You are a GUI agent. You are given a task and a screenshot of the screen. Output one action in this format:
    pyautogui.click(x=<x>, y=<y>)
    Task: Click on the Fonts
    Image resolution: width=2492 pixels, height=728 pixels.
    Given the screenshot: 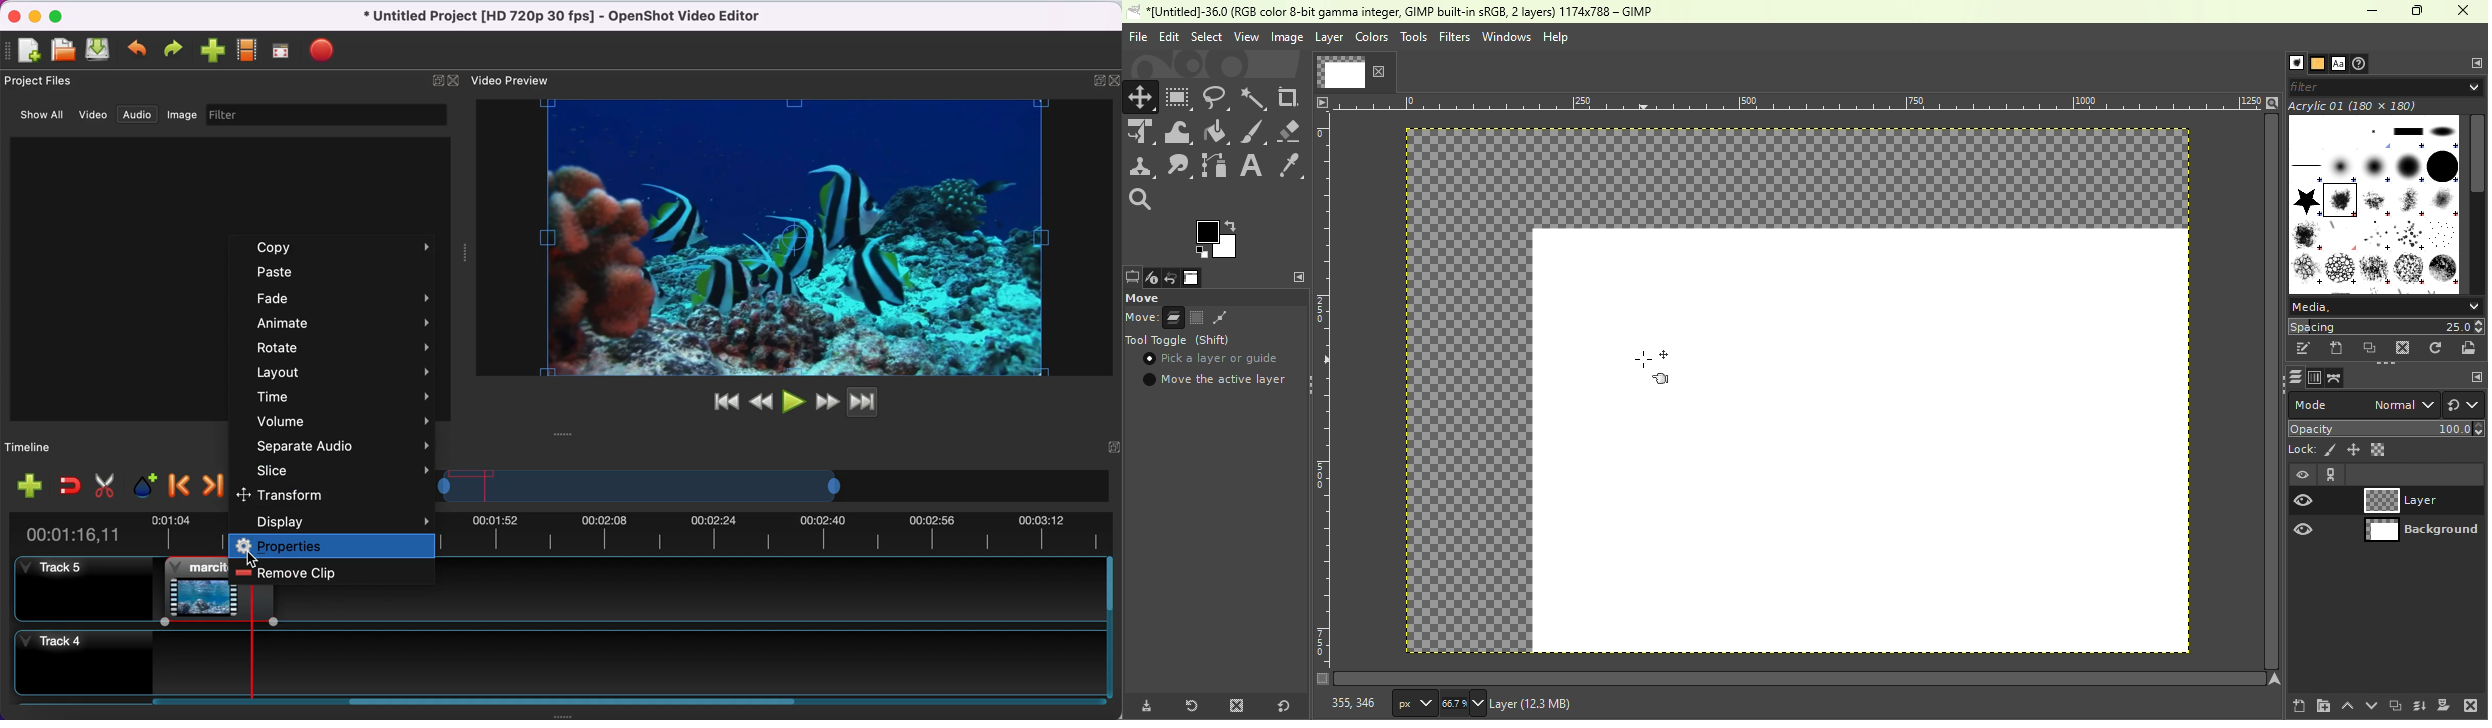 What is the action you would take?
    pyautogui.click(x=2338, y=61)
    